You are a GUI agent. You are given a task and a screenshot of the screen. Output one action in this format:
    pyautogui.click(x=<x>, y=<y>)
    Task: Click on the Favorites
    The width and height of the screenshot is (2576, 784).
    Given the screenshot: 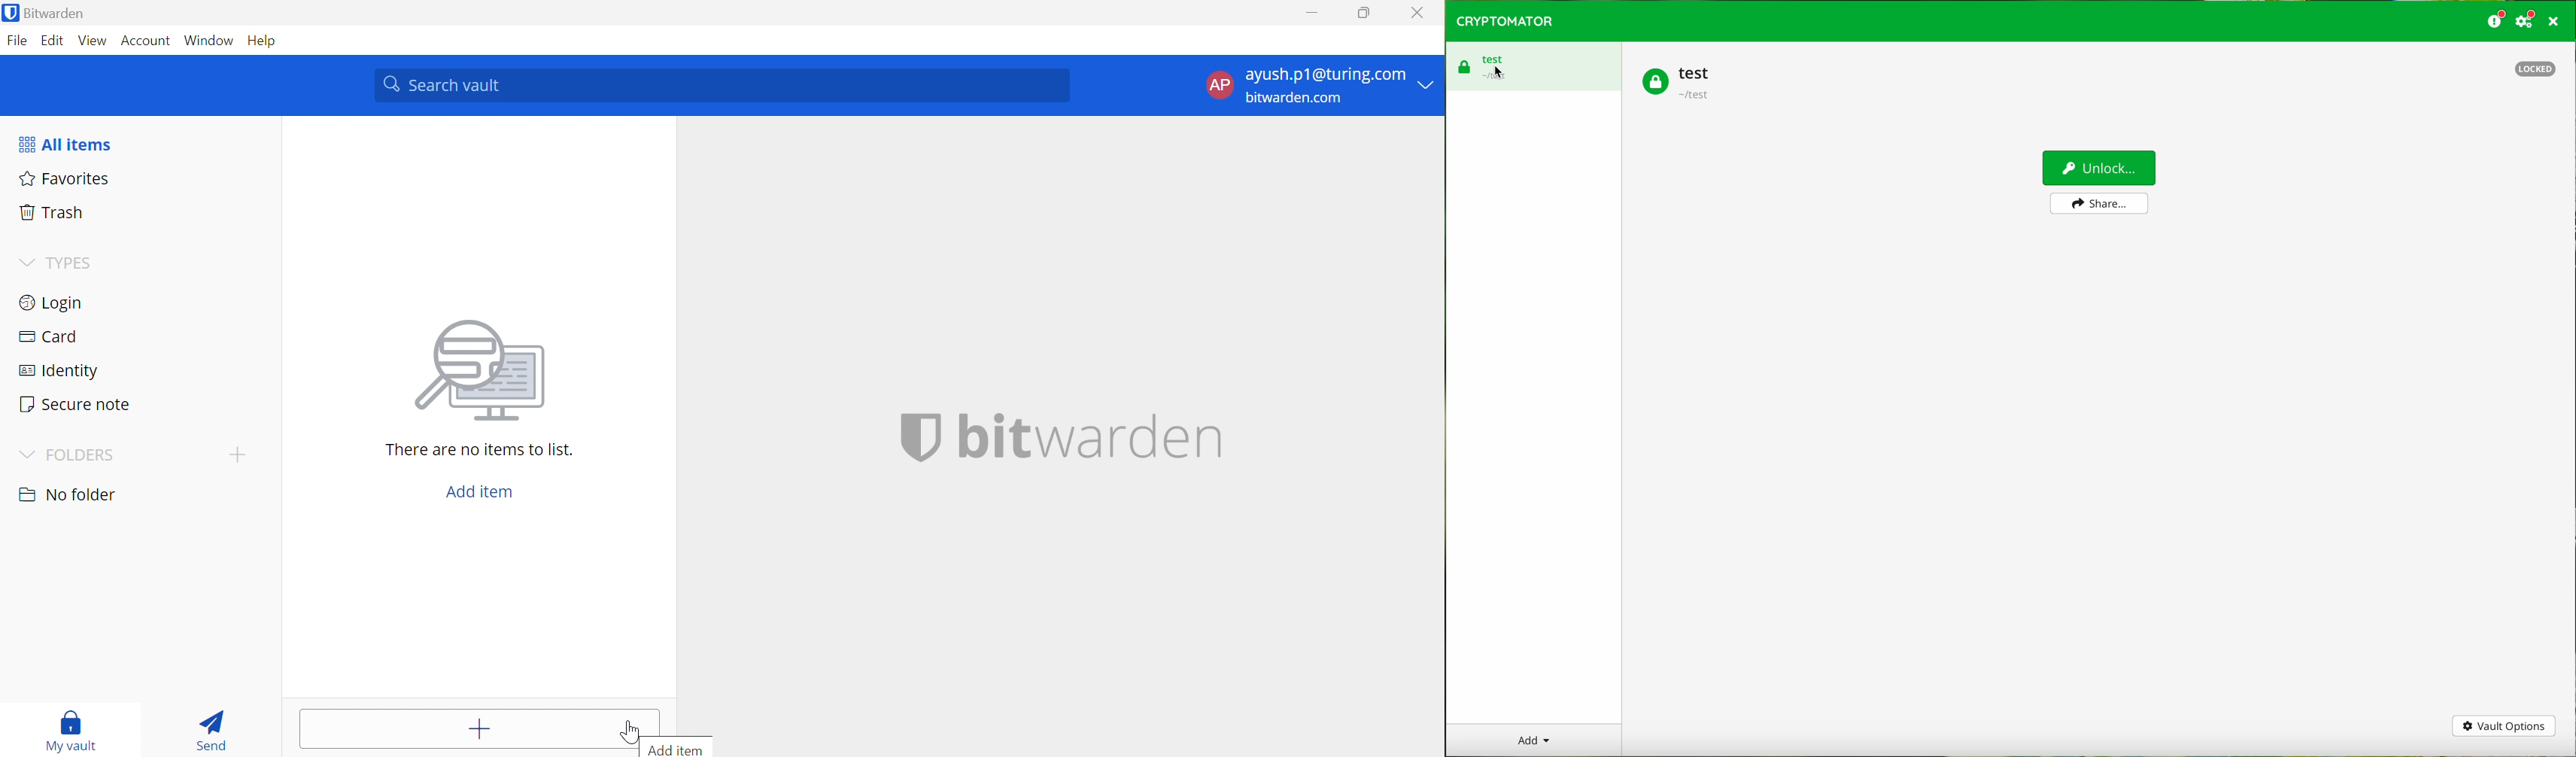 What is the action you would take?
    pyautogui.click(x=139, y=180)
    